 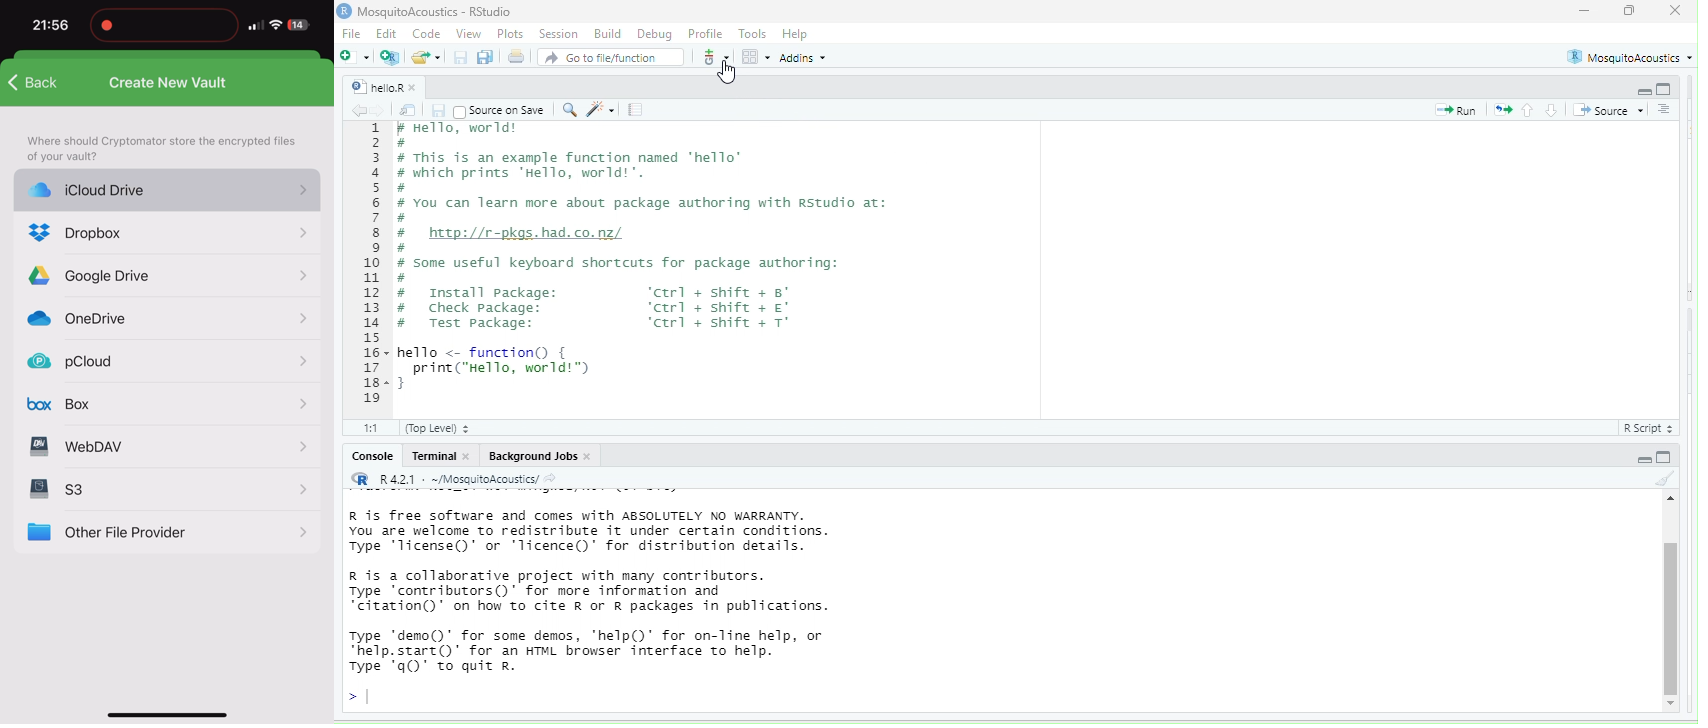 I want to click on 1:1, so click(x=375, y=430).